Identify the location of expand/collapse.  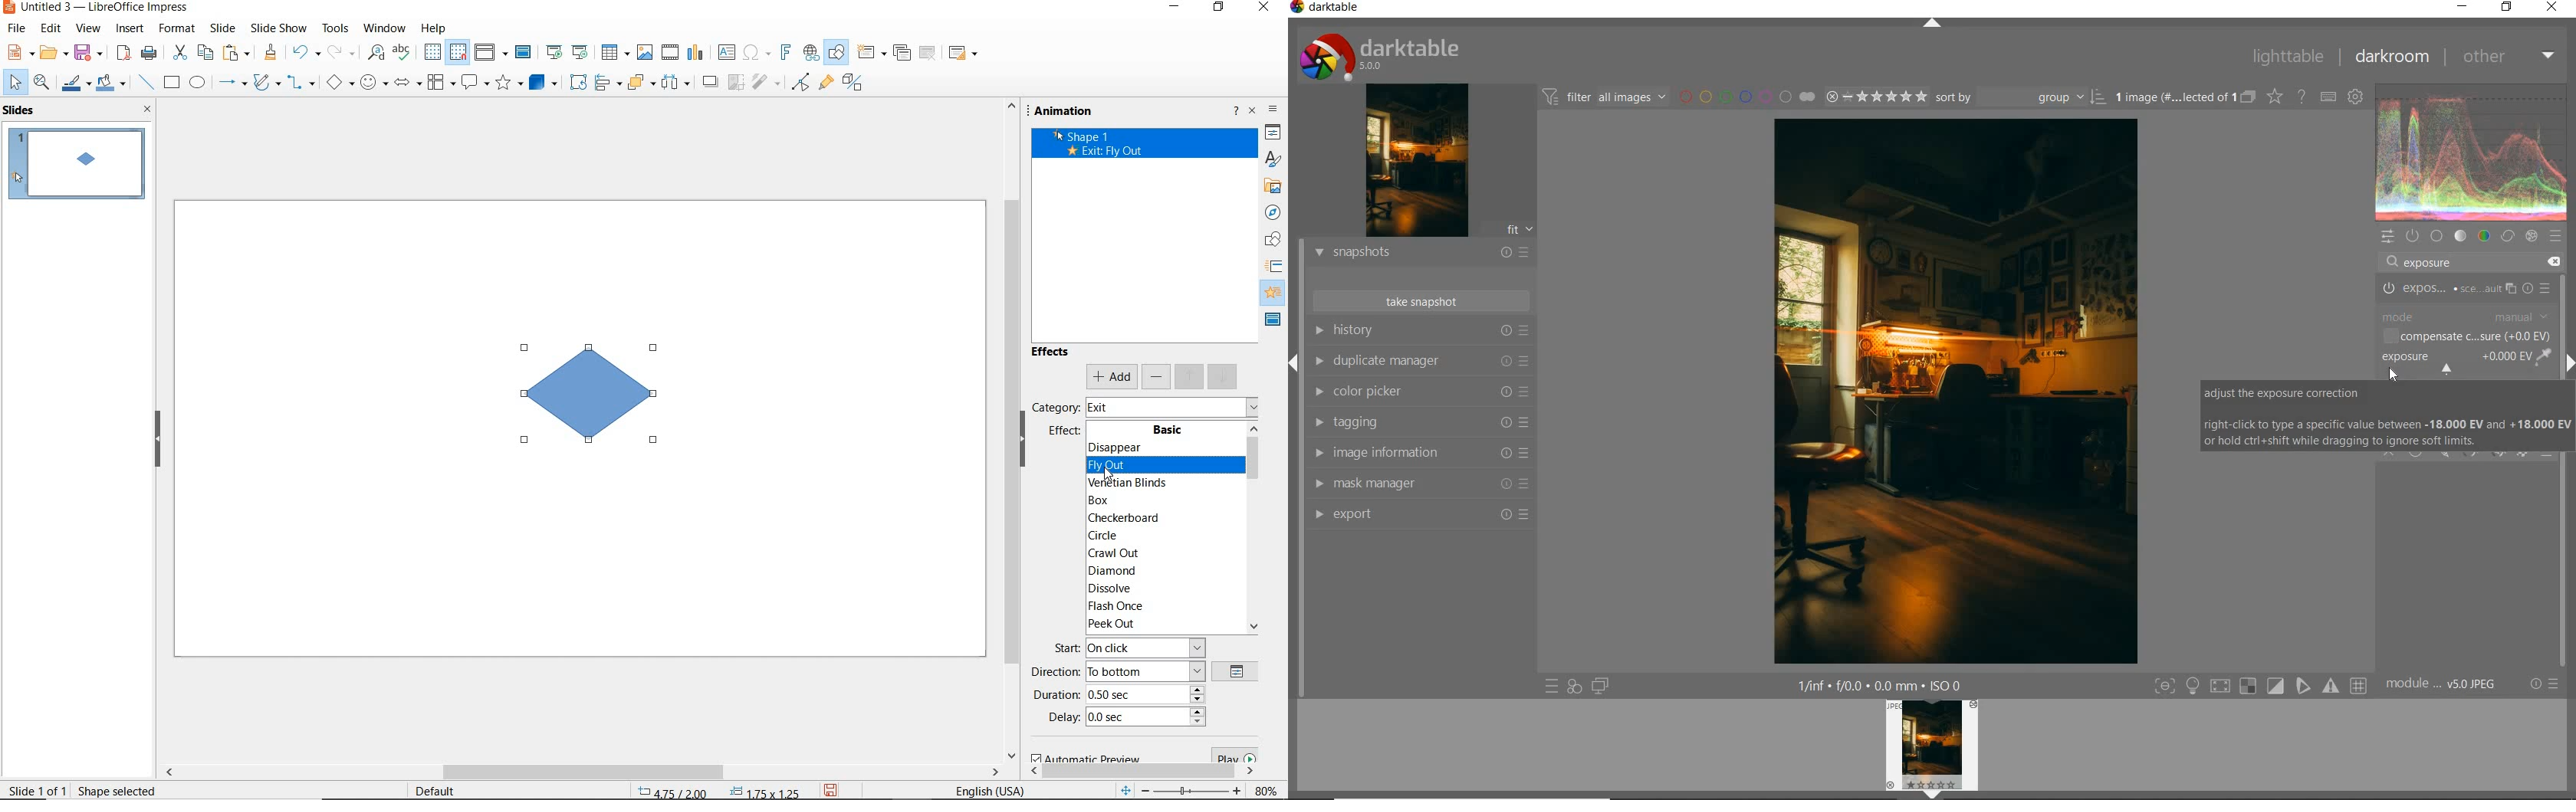
(1932, 26).